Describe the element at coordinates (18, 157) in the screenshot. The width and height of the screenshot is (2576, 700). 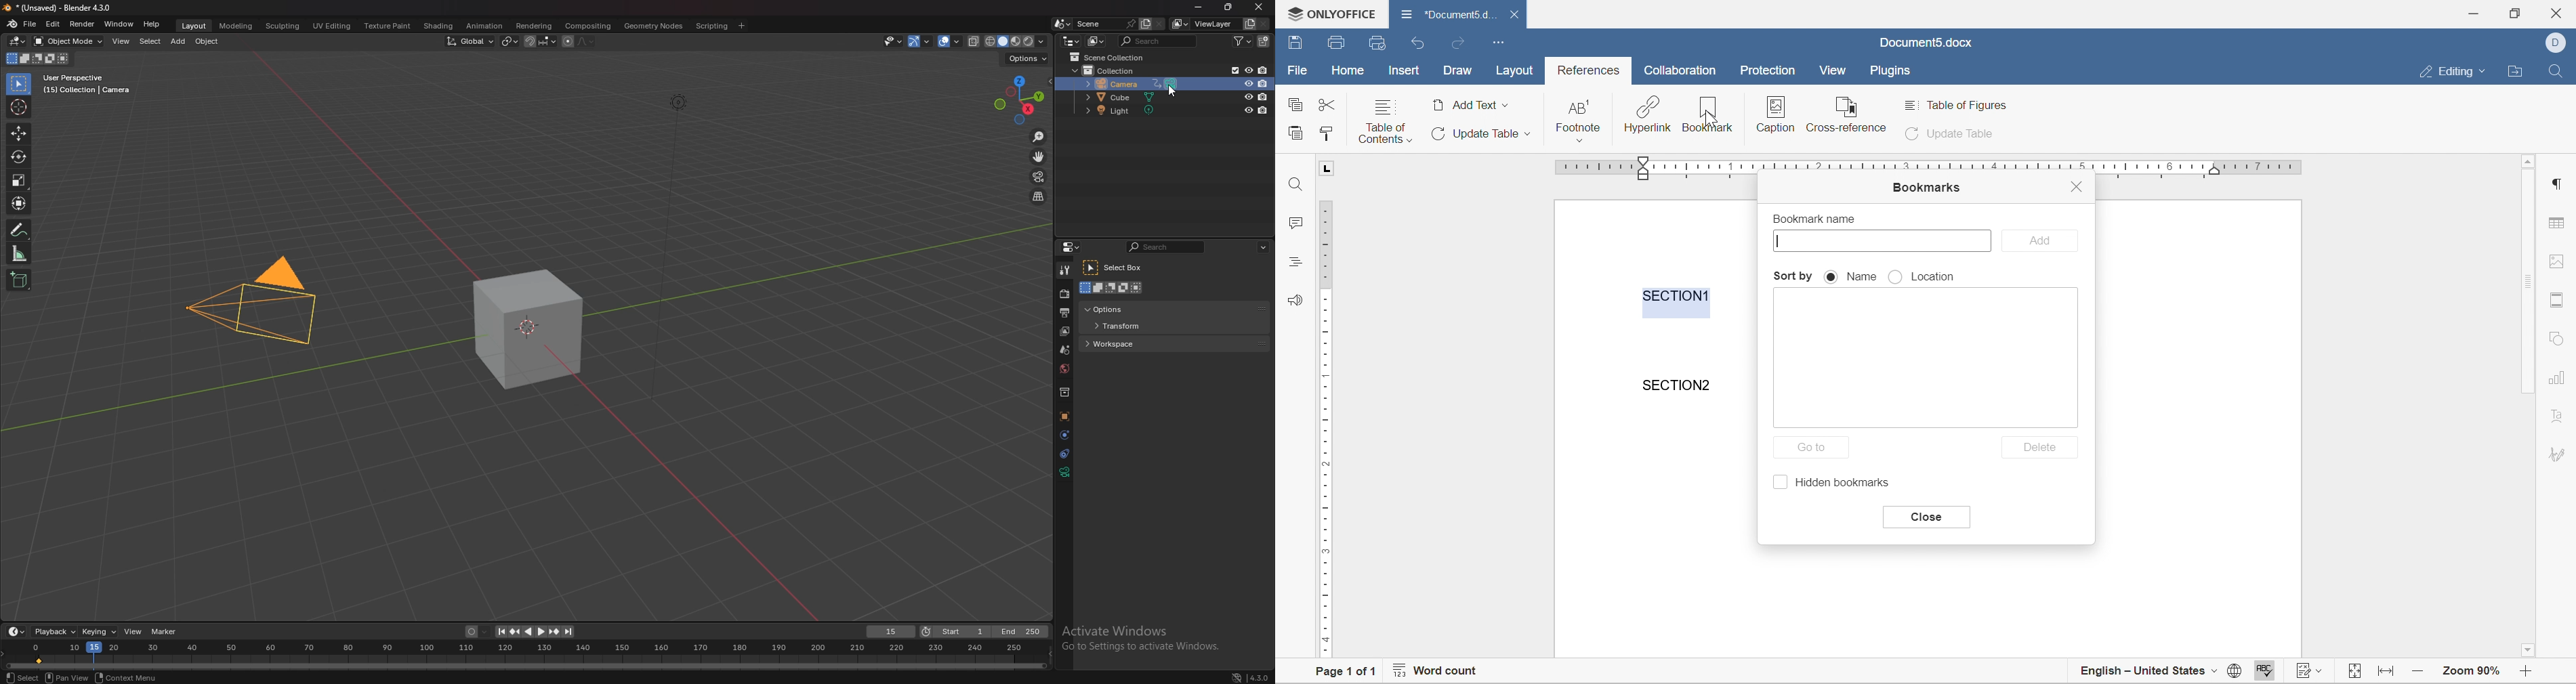
I see `rotate` at that location.